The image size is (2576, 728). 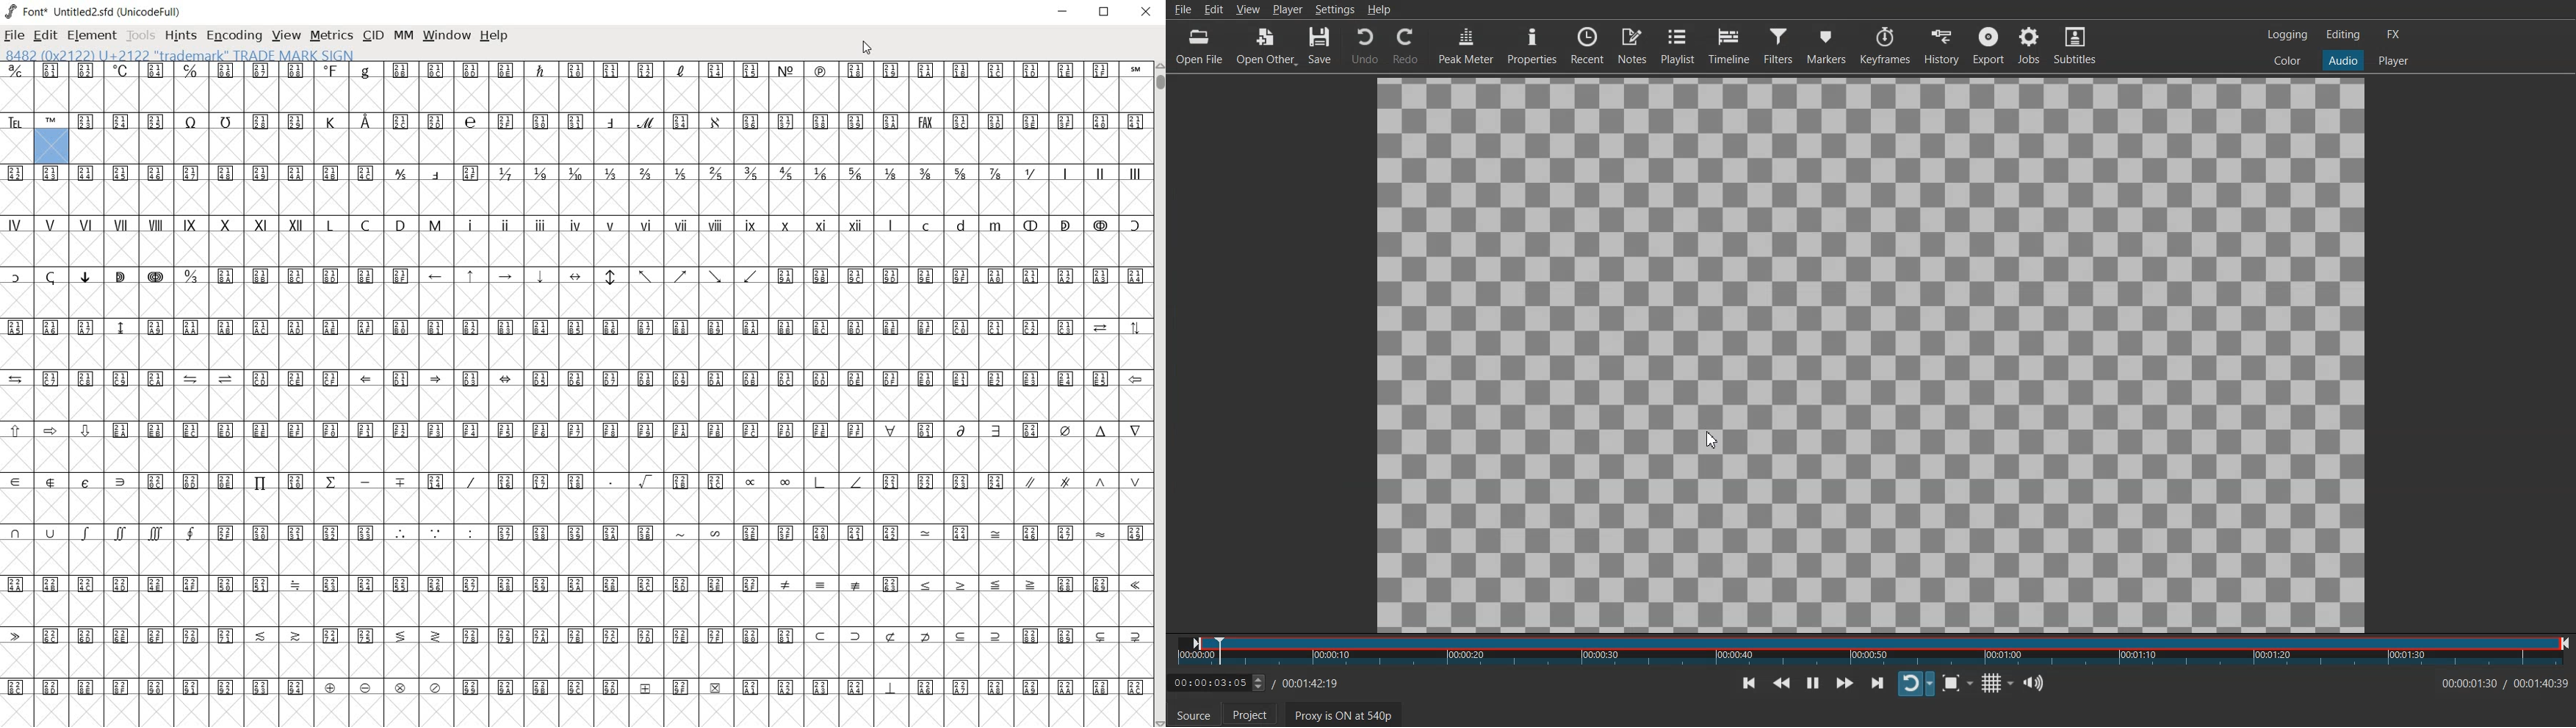 I want to click on Slider, so click(x=1871, y=652).